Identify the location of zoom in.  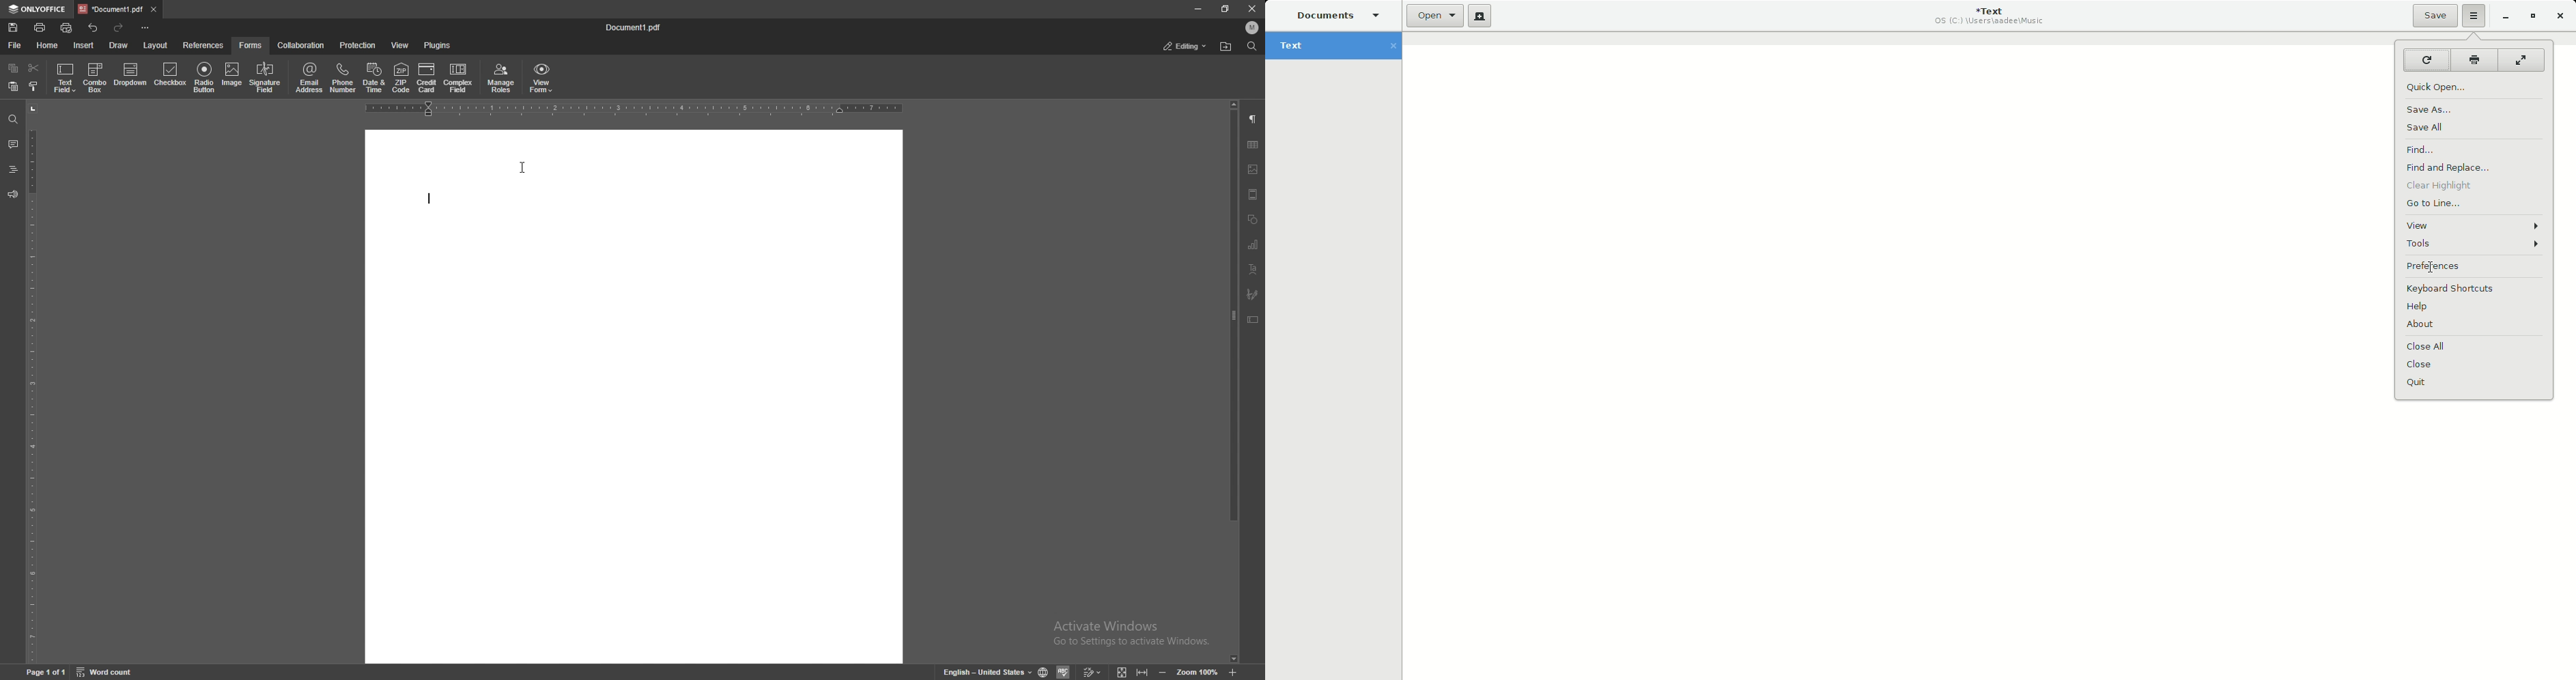
(1234, 672).